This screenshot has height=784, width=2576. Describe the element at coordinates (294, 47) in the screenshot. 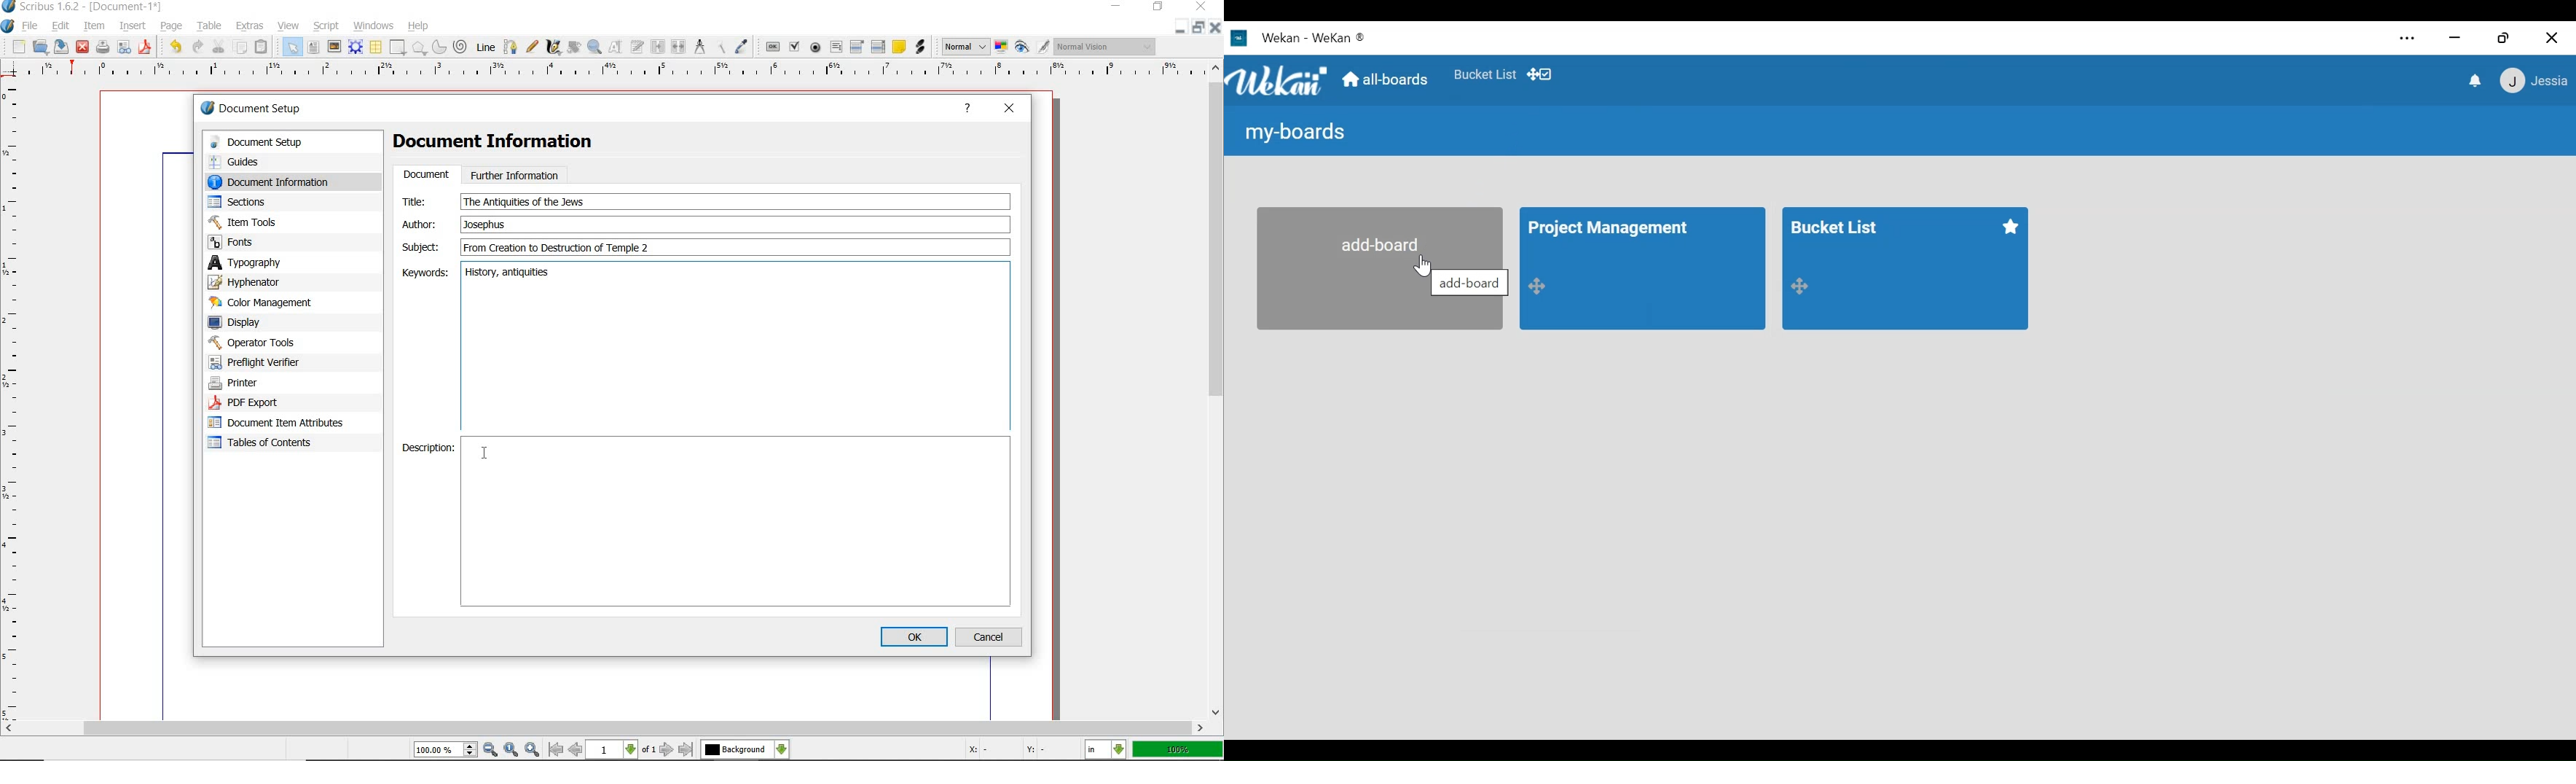

I see `select` at that location.